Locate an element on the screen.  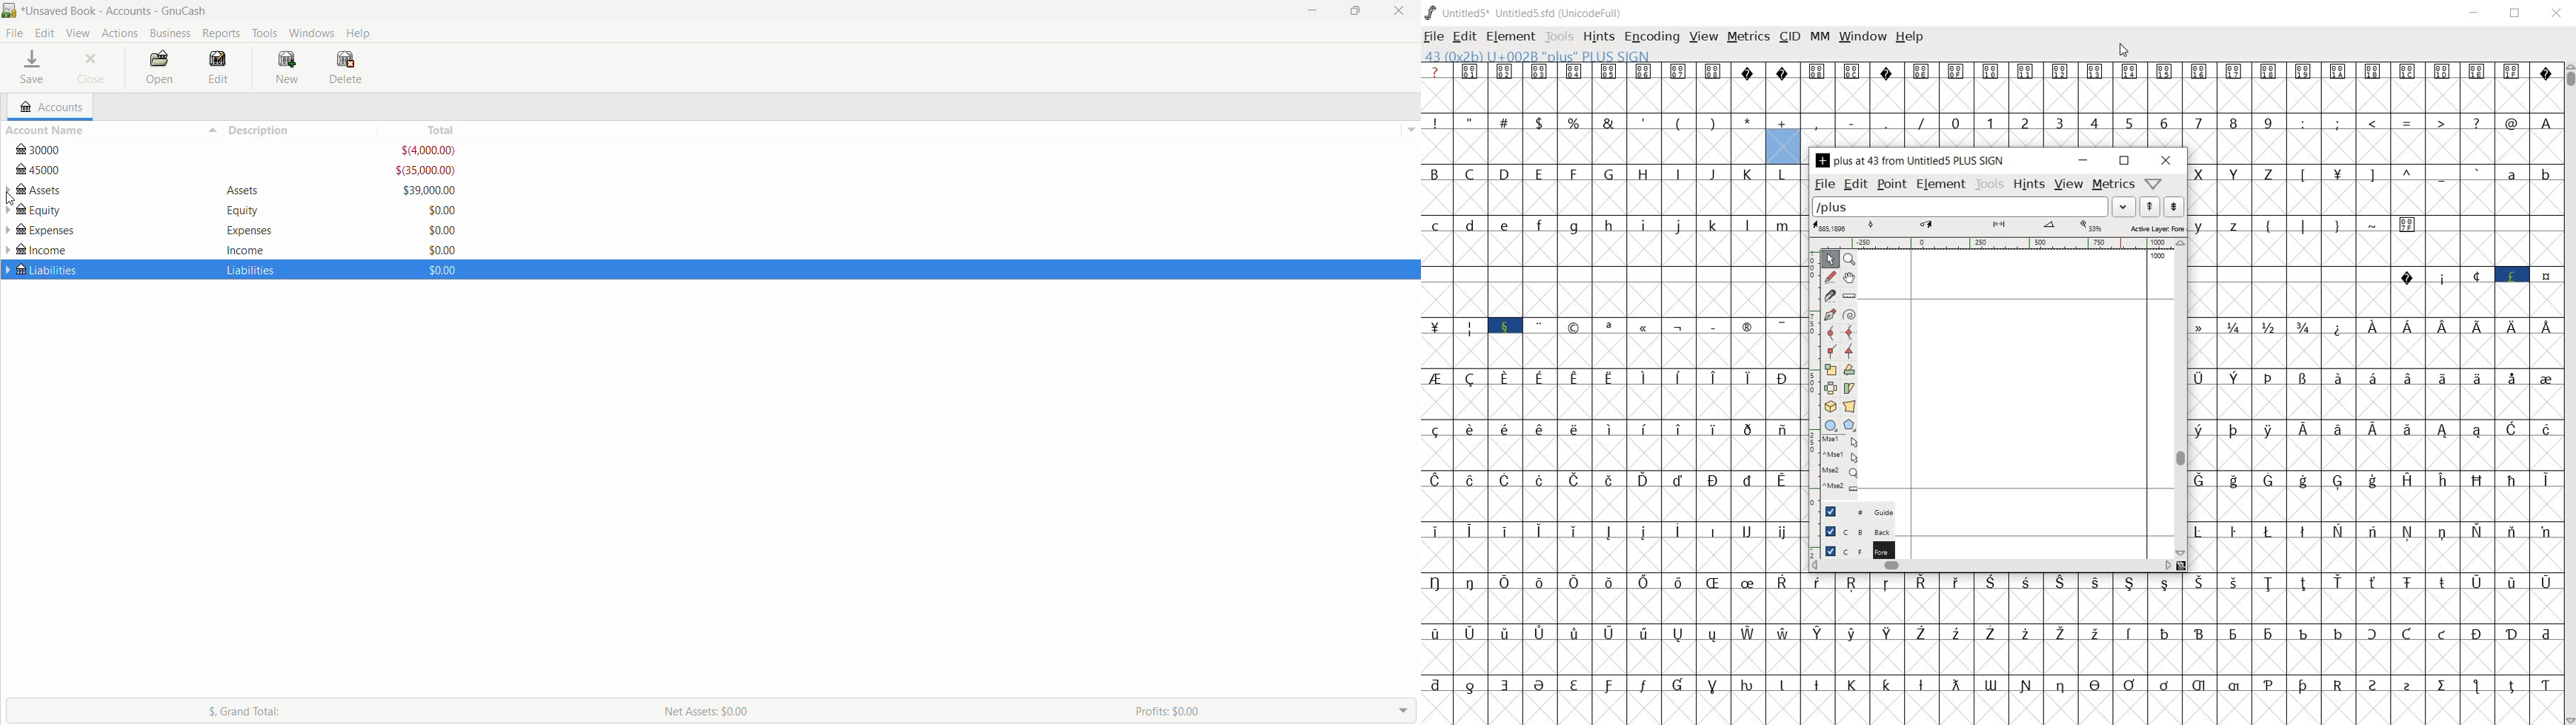
special characters is located at coordinates (1437, 470).